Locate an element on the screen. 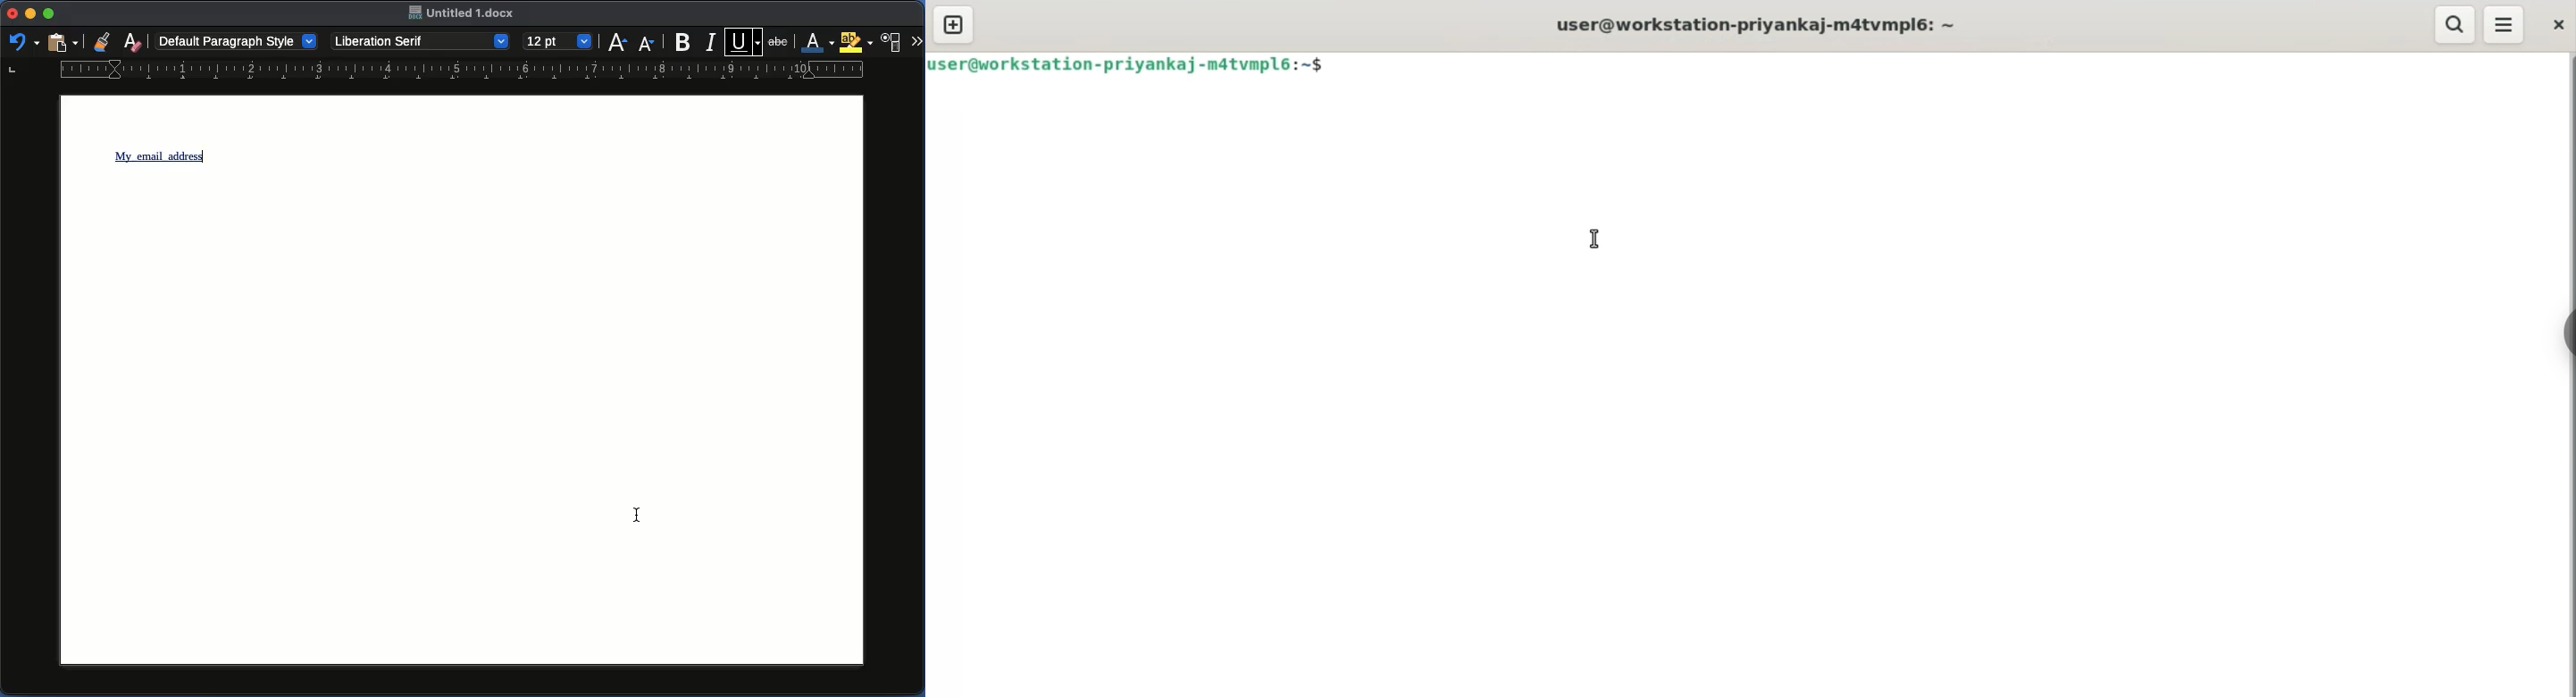 The width and height of the screenshot is (2576, 700). Default paragraph style is located at coordinates (237, 40).